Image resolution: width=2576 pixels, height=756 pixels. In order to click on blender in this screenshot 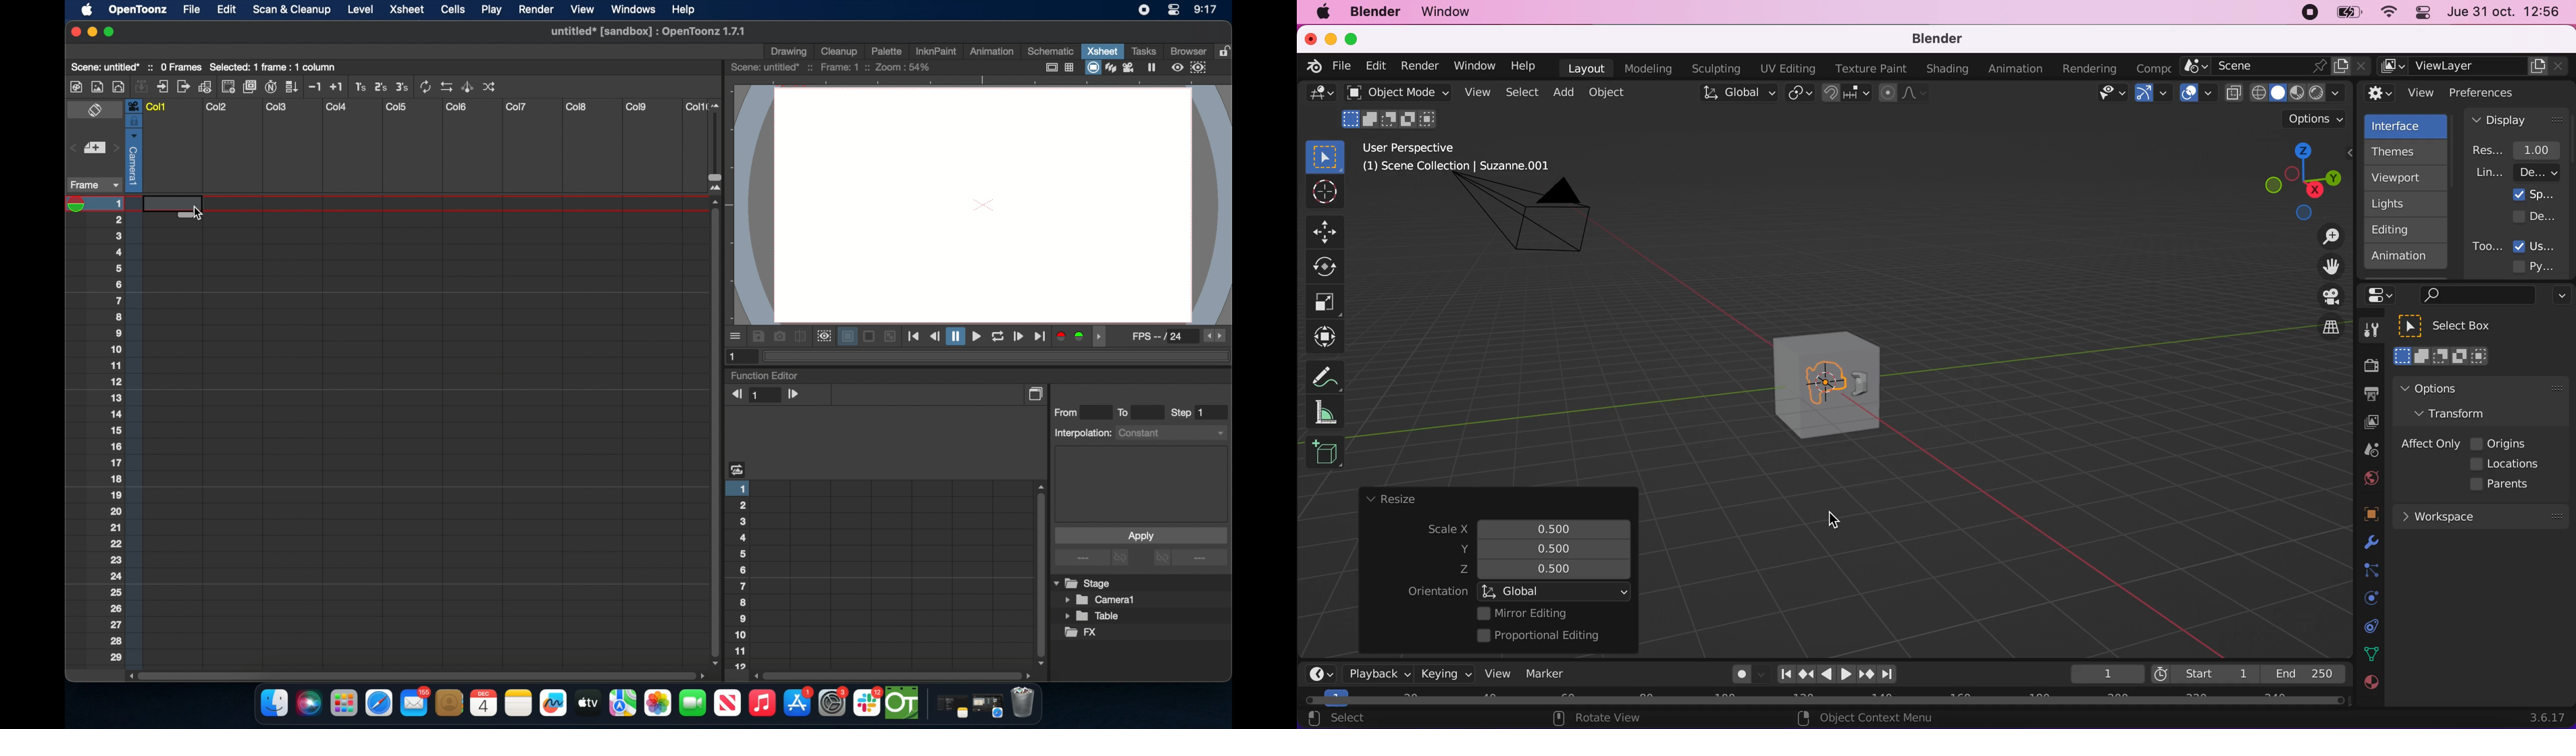, I will do `click(1374, 12)`.